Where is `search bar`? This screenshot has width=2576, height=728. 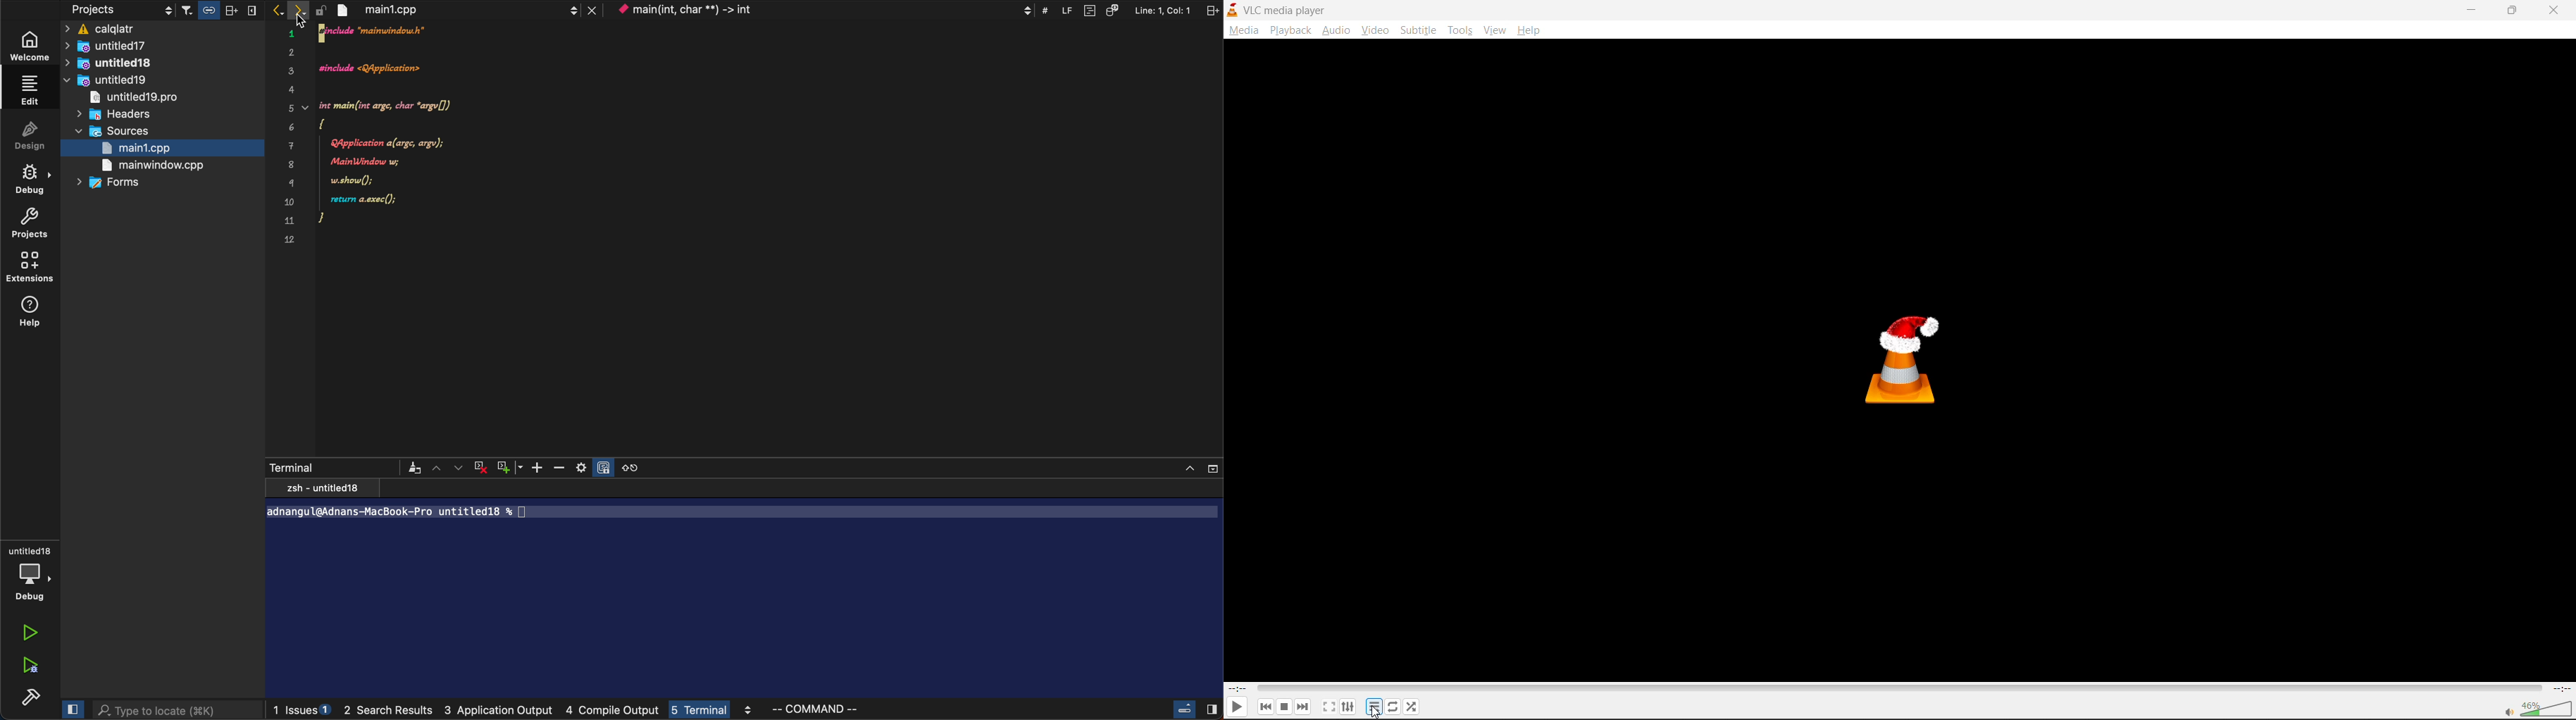 search bar is located at coordinates (176, 711).